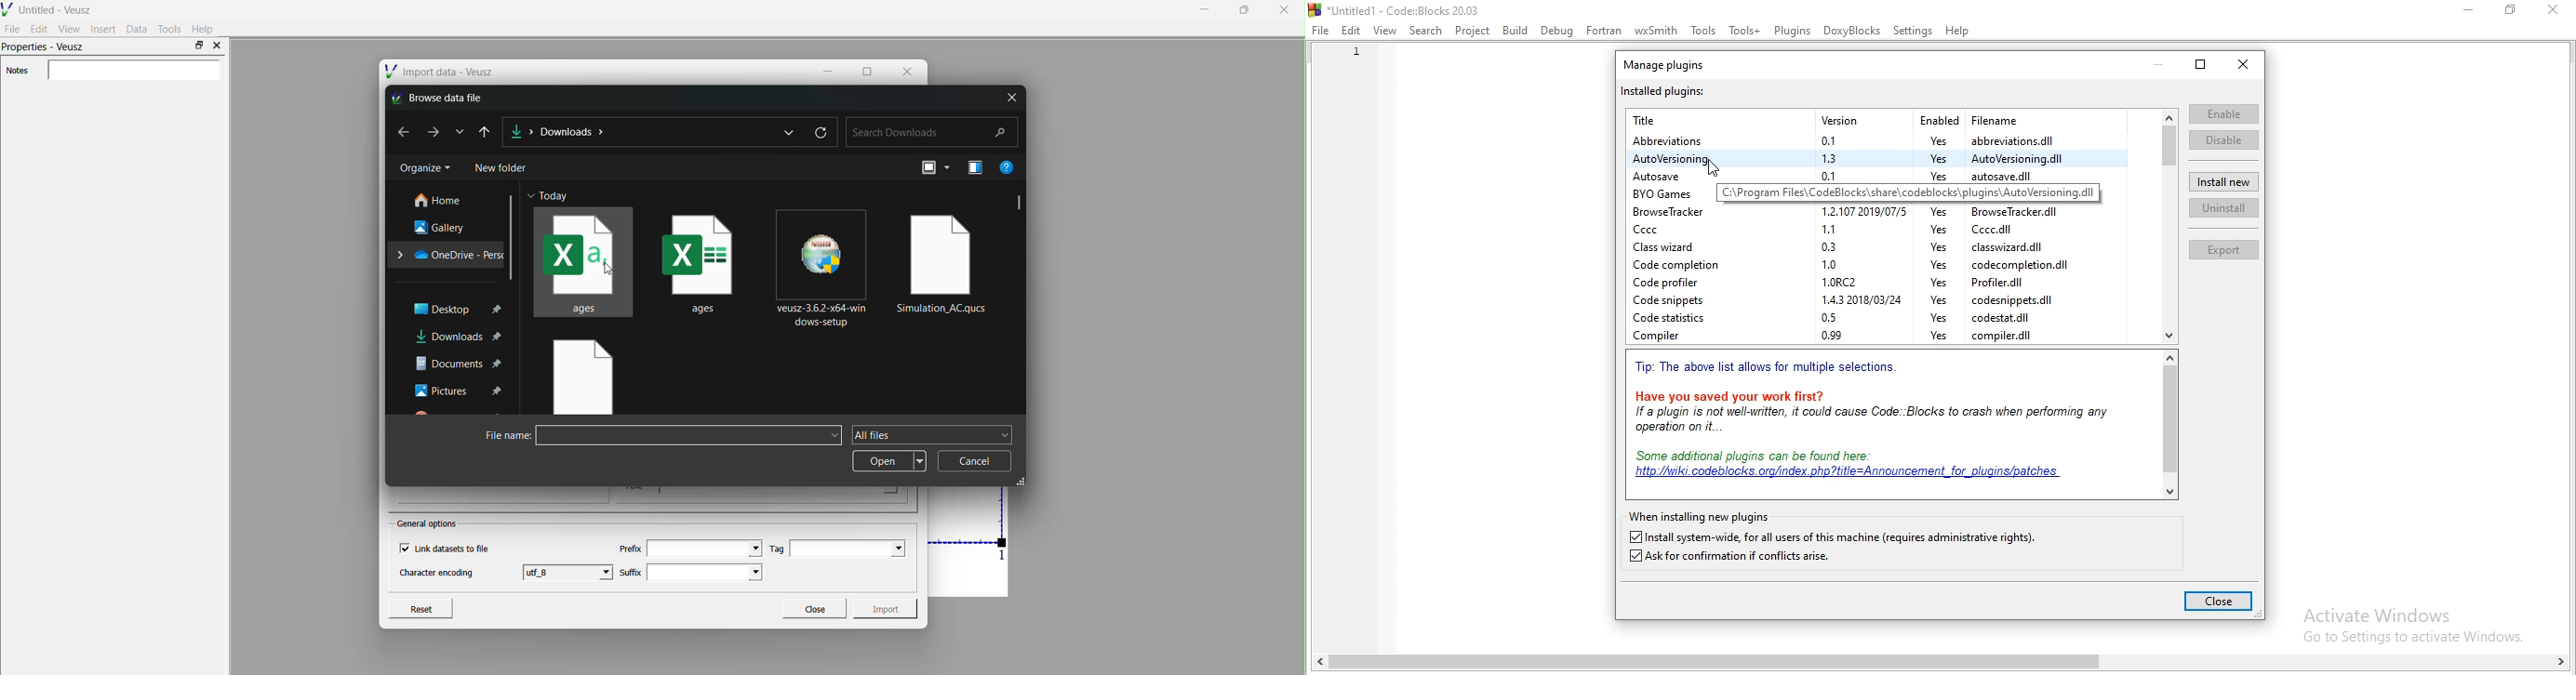 The image size is (2576, 700). I want to click on Character encoding, so click(437, 574).